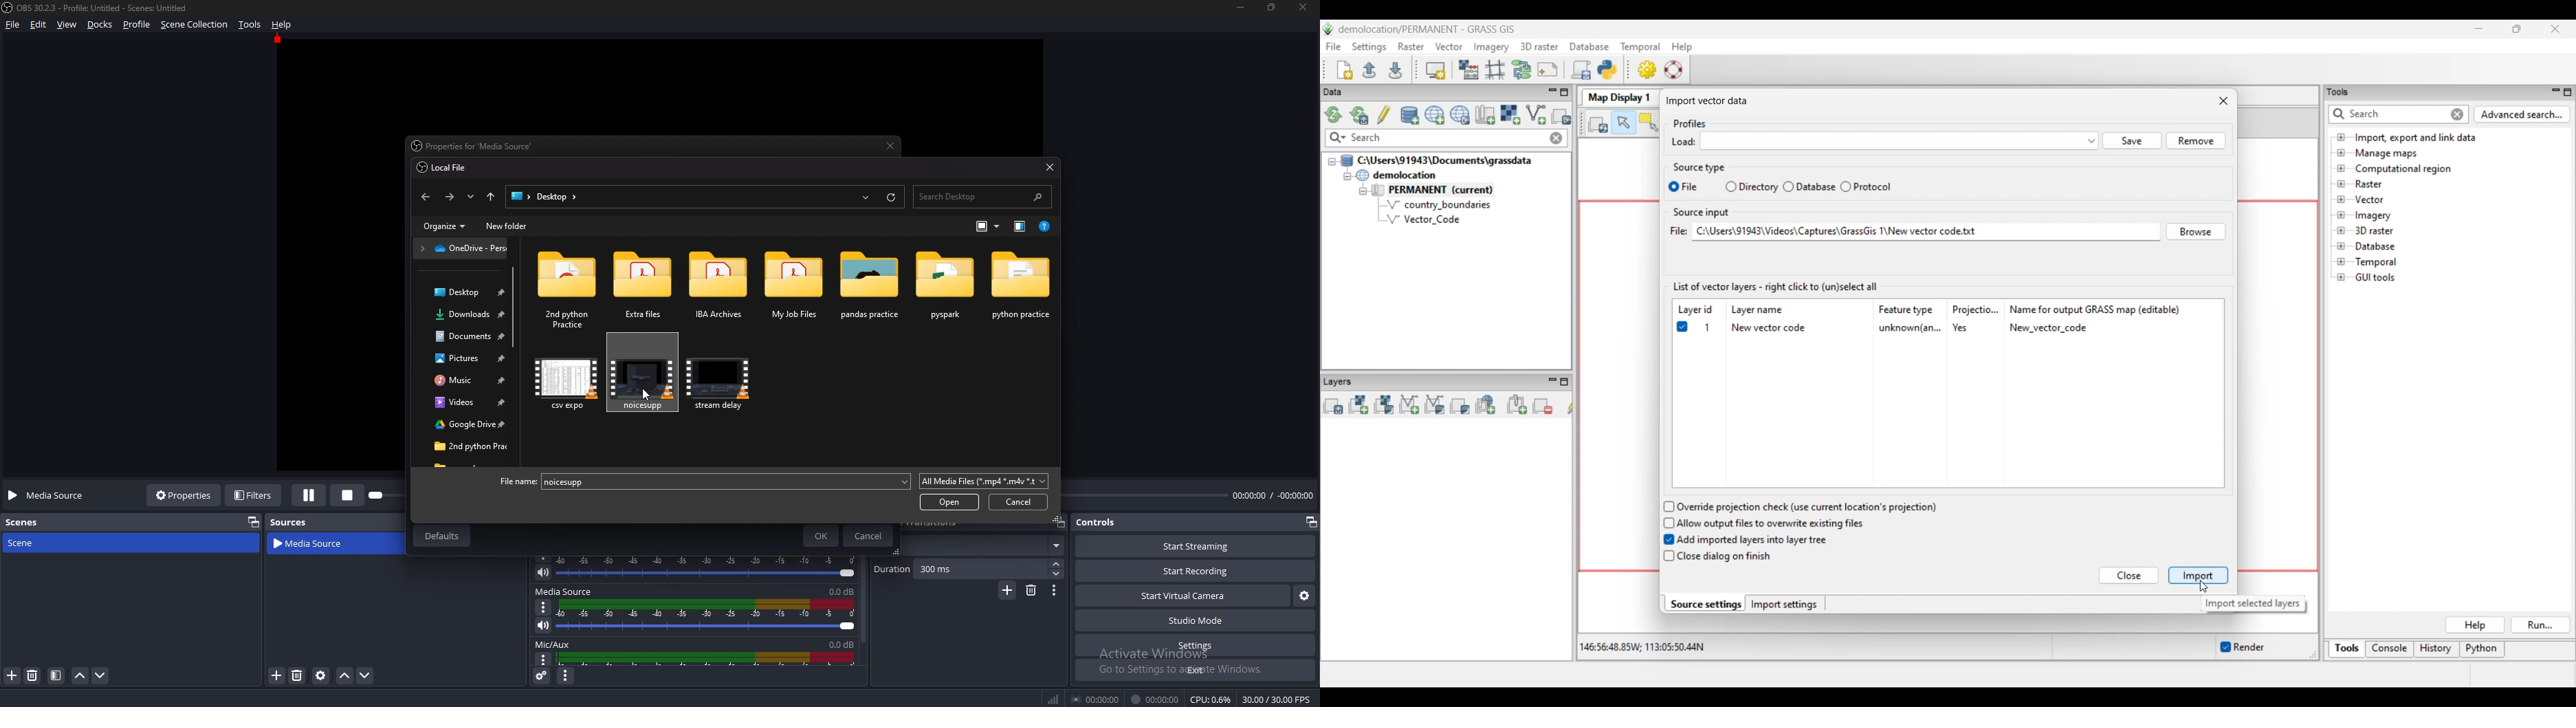 Image resolution: width=2576 pixels, height=728 pixels. Describe the element at coordinates (513, 481) in the screenshot. I see `file name` at that location.